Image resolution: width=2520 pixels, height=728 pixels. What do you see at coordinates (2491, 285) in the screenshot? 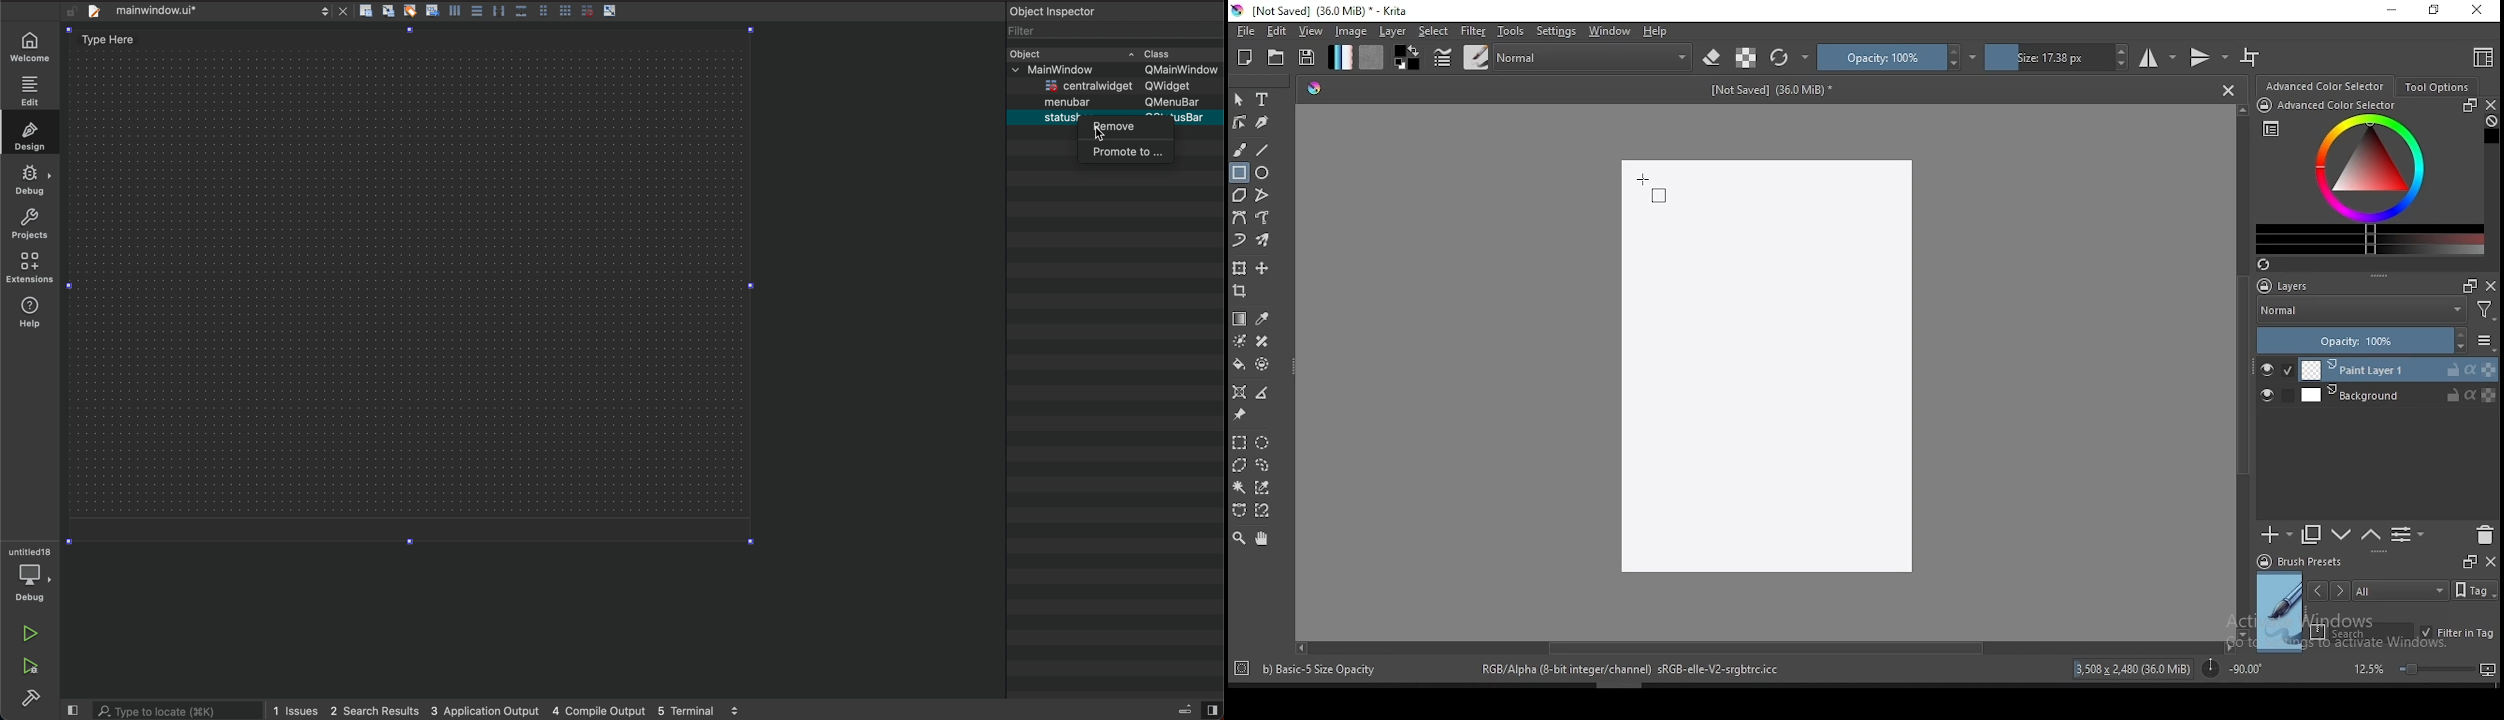
I see `close docker` at bounding box center [2491, 285].